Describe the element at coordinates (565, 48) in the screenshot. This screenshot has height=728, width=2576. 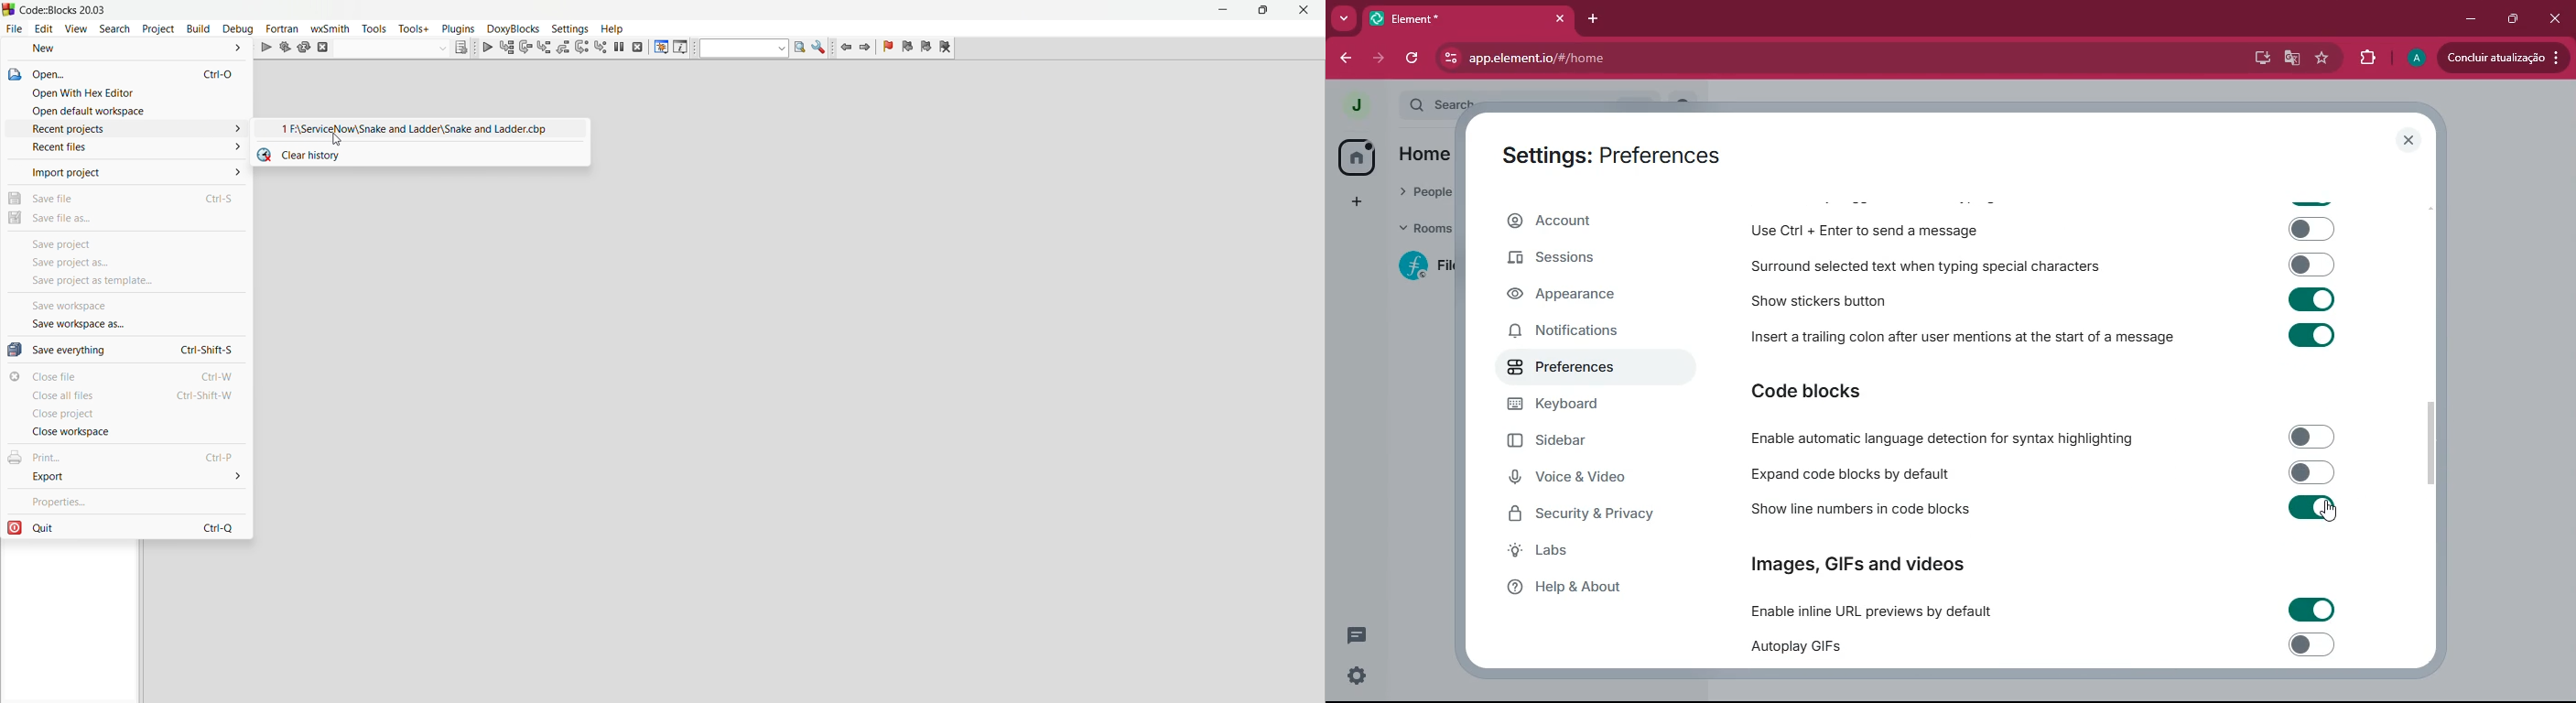
I see `step out` at that location.